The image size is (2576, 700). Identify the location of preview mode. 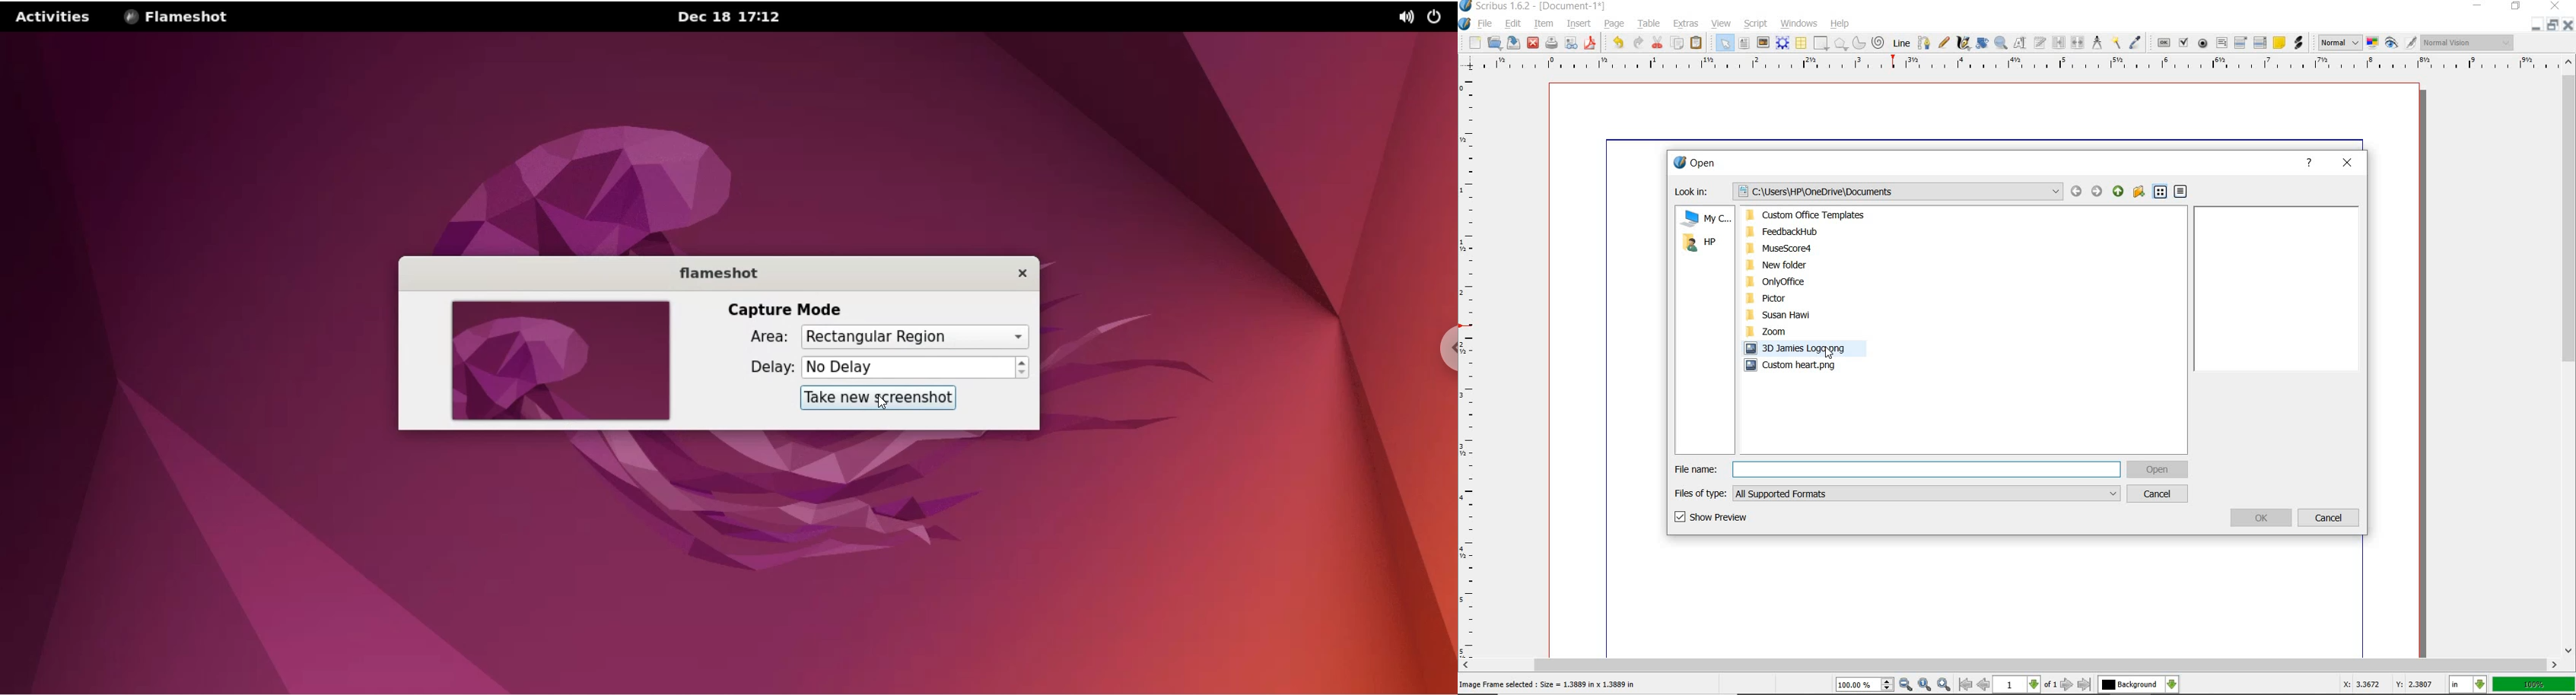
(2400, 42).